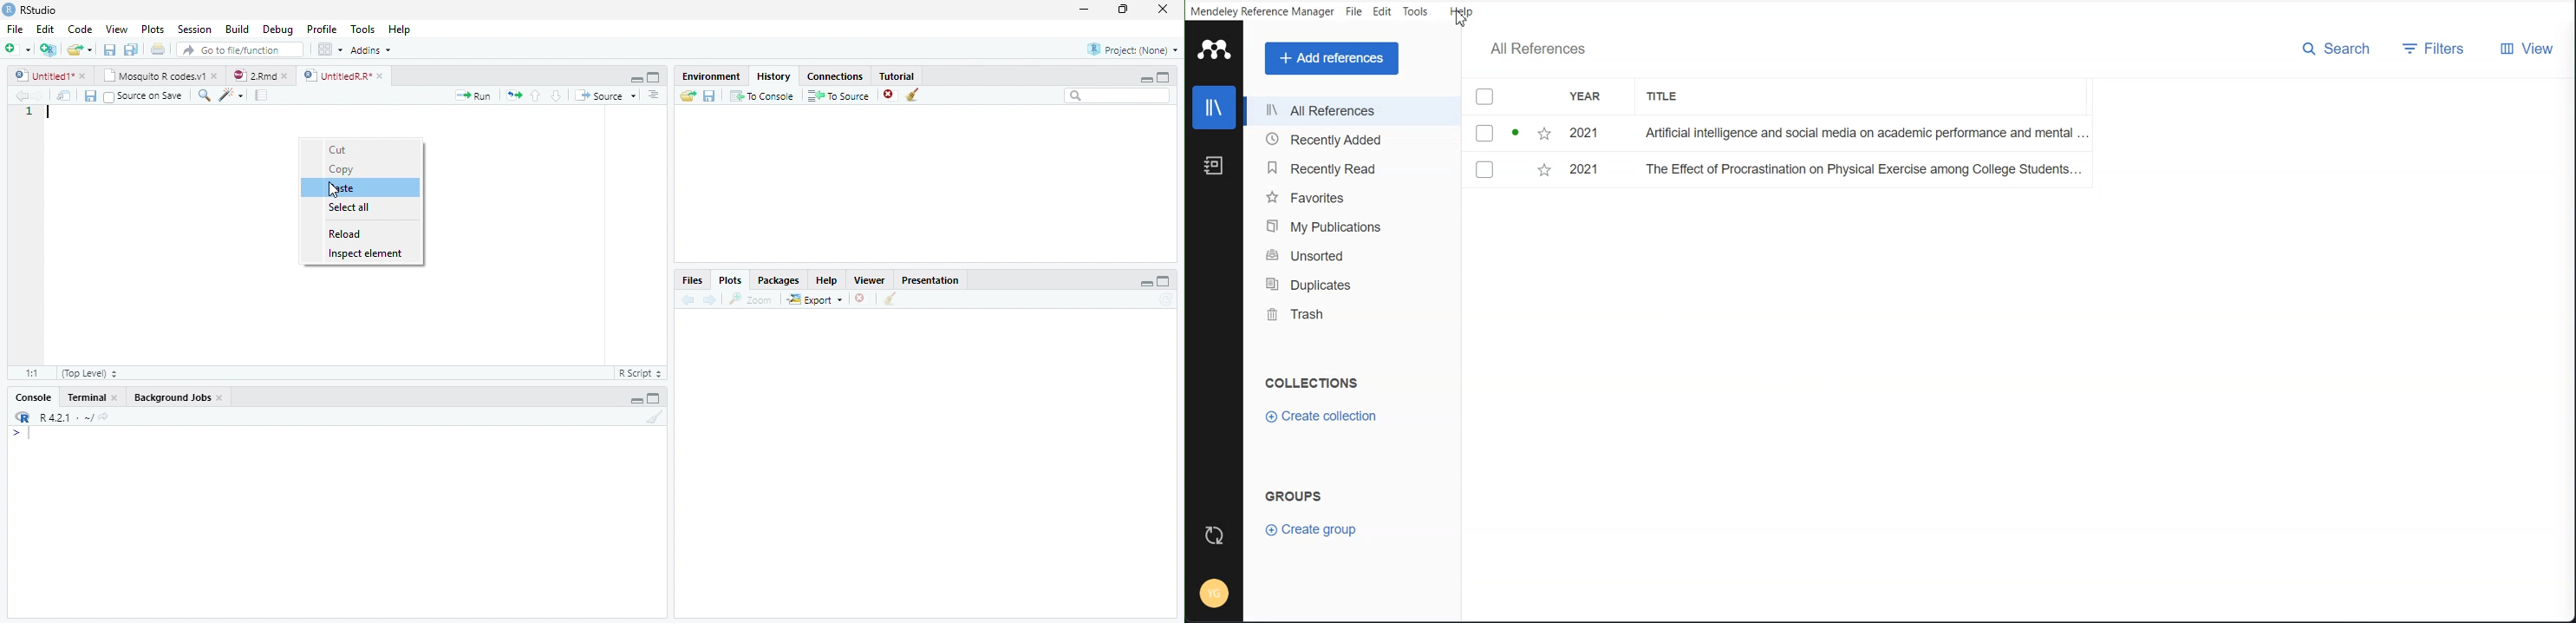  I want to click on Copy, so click(343, 169).